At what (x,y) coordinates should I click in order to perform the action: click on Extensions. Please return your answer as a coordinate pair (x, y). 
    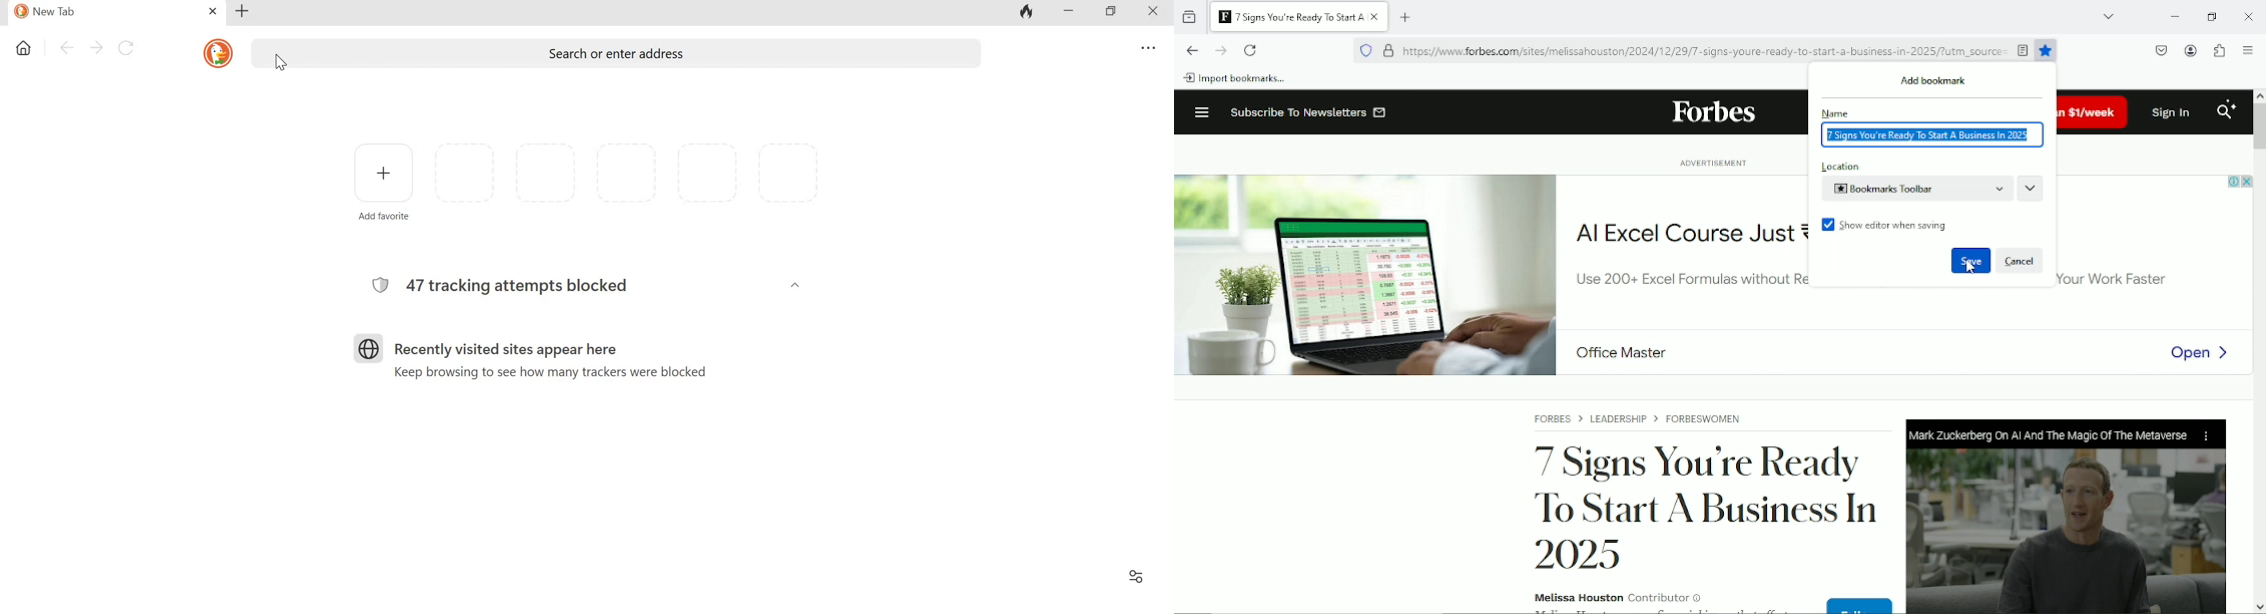
    Looking at the image, I should click on (2220, 50).